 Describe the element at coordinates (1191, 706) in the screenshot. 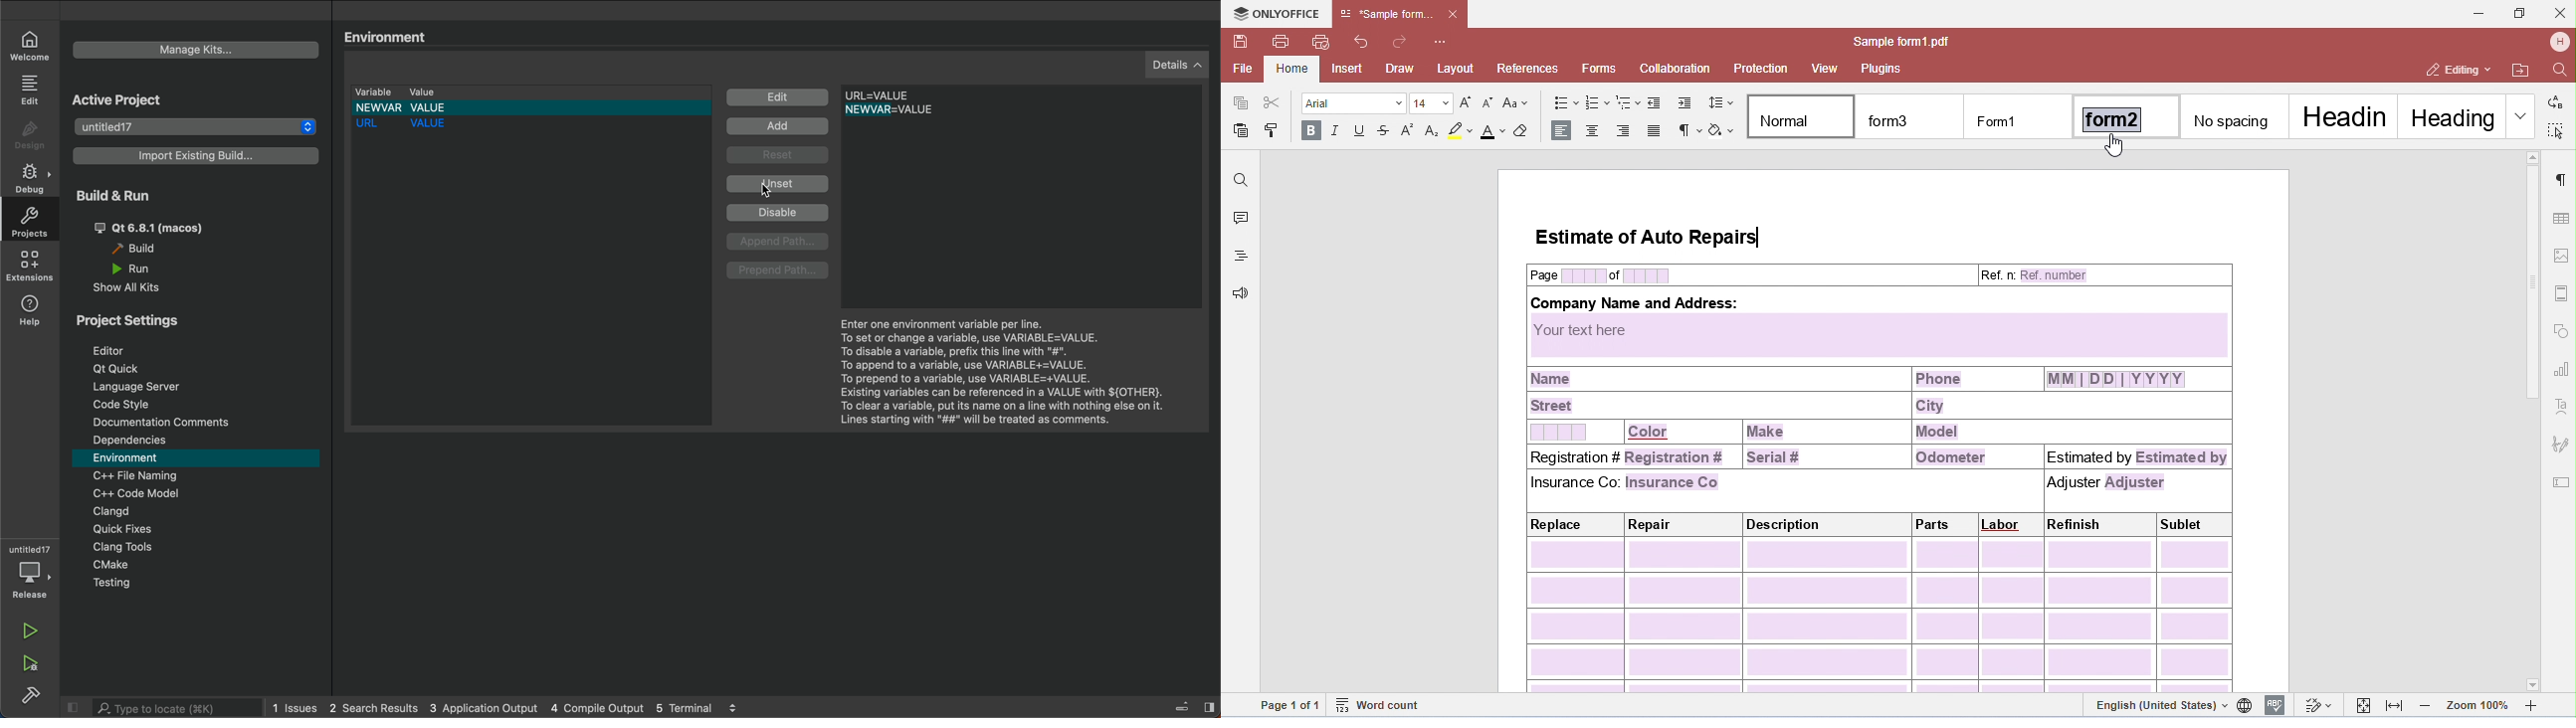

I see `sidebar toggle` at that location.